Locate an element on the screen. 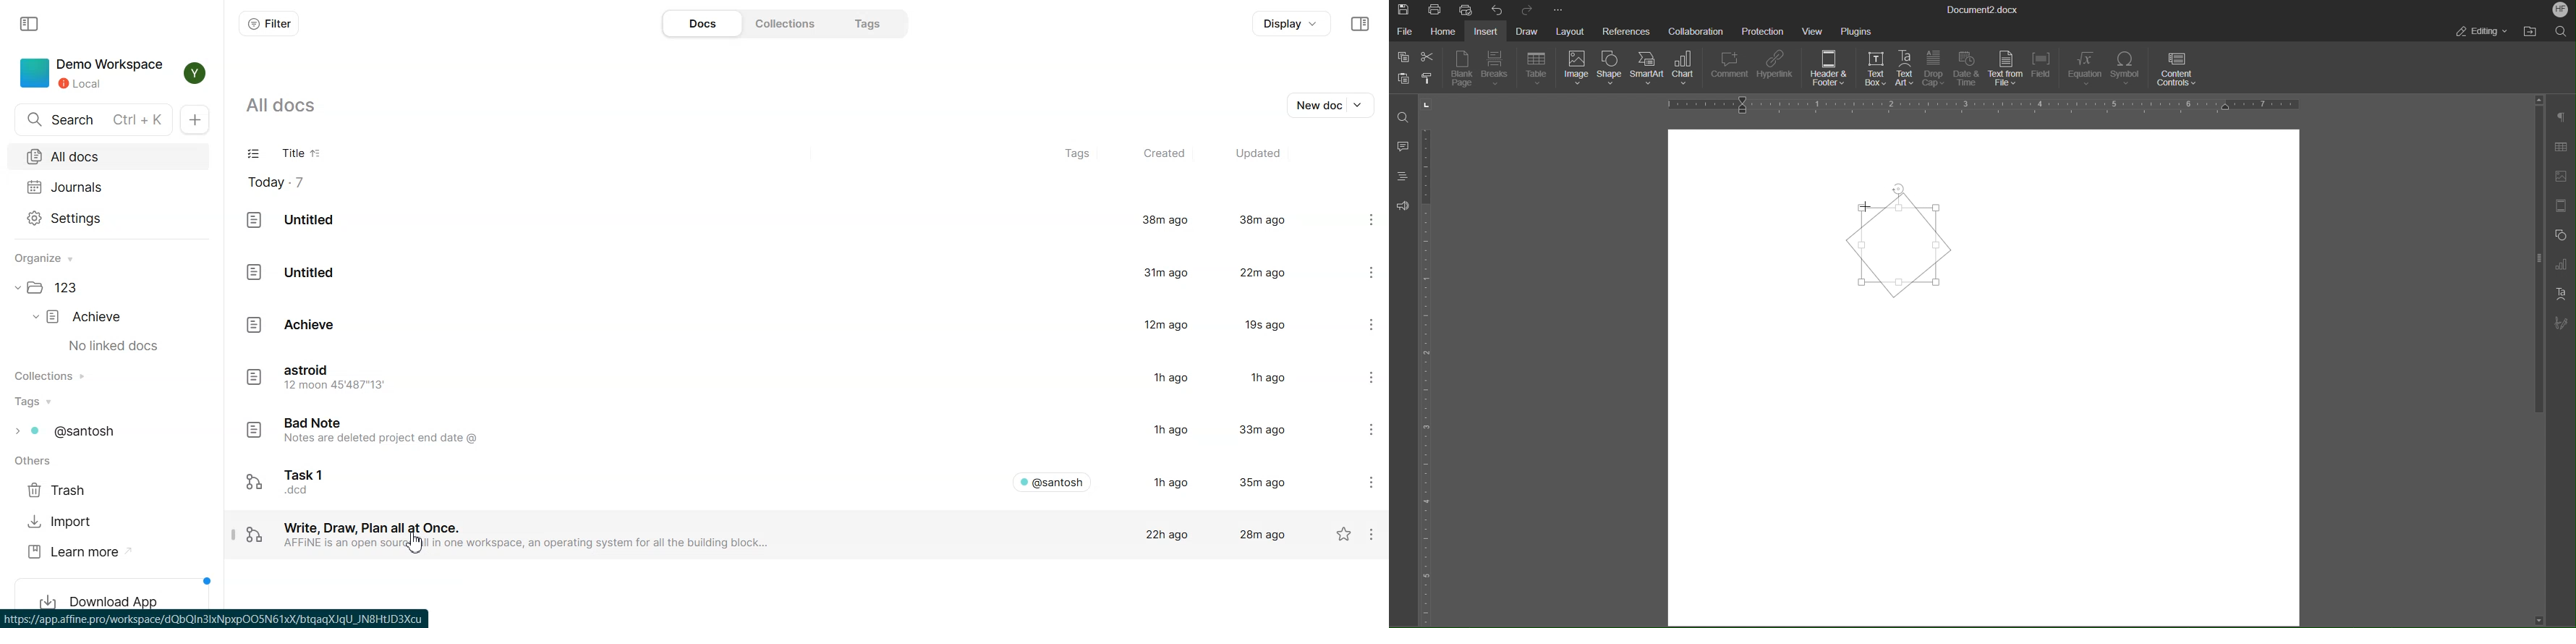 Image resolution: width=2576 pixels, height=644 pixels. no linked docs is located at coordinates (115, 347).